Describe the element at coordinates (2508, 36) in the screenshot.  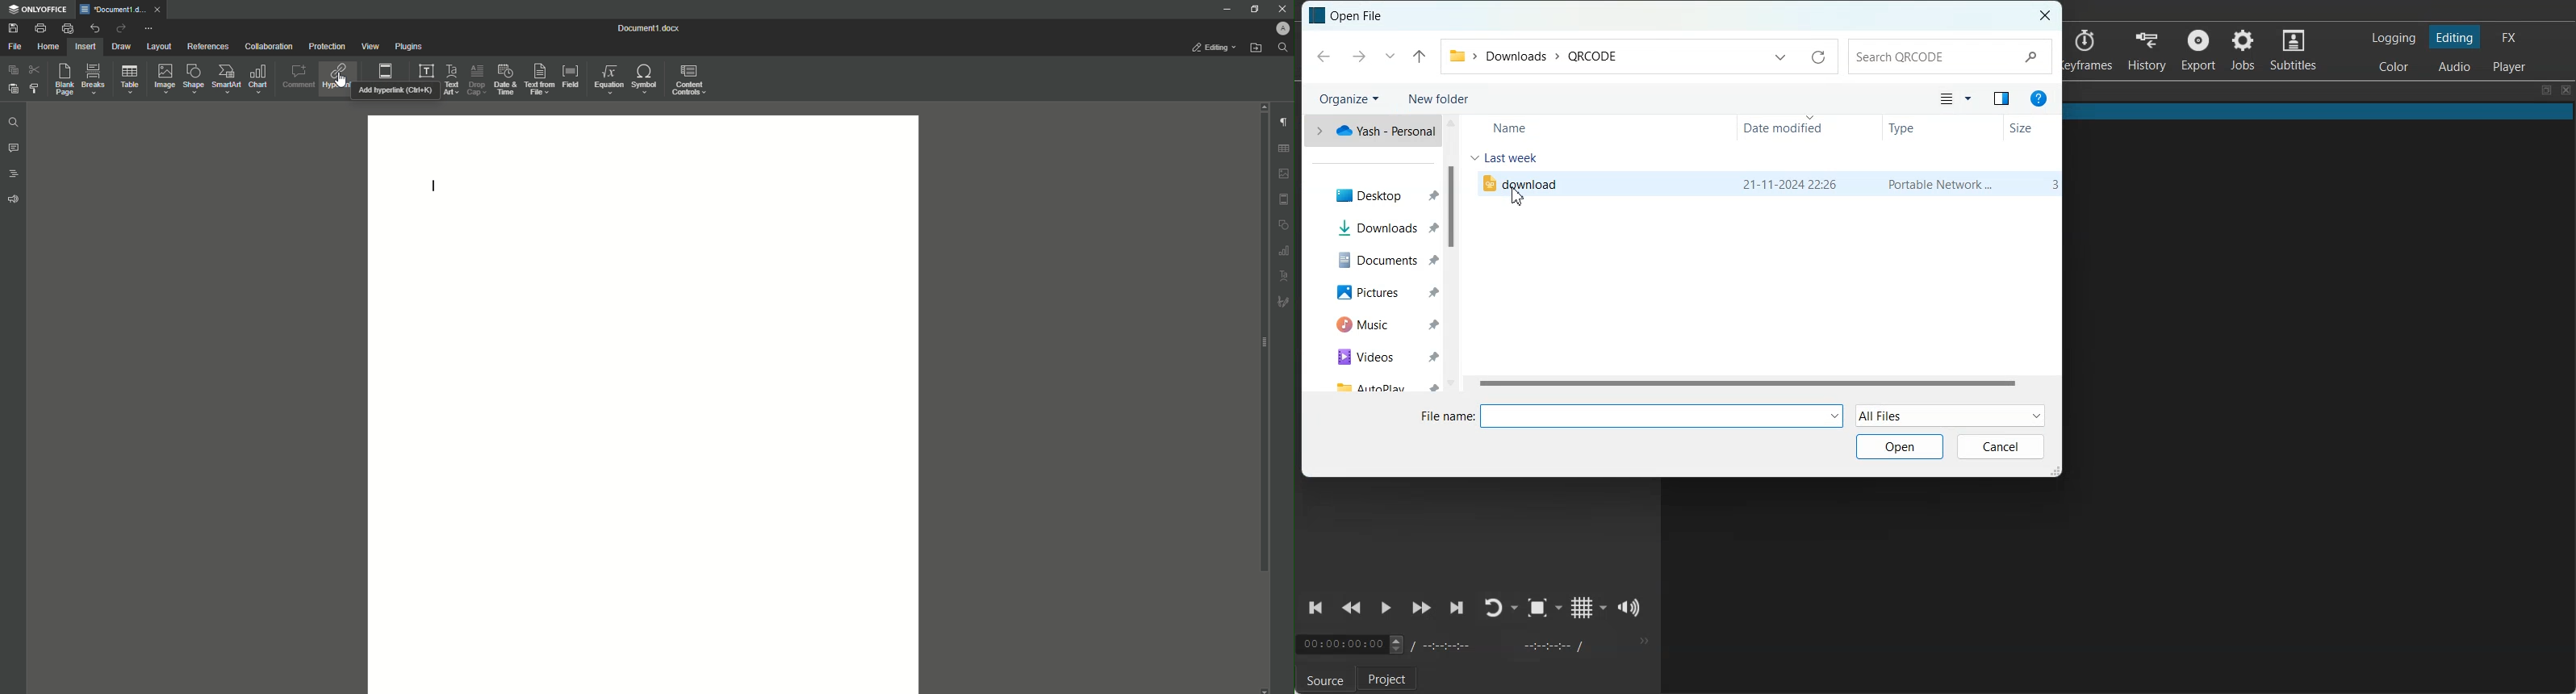
I see `Switching to the Effect Layout` at that location.